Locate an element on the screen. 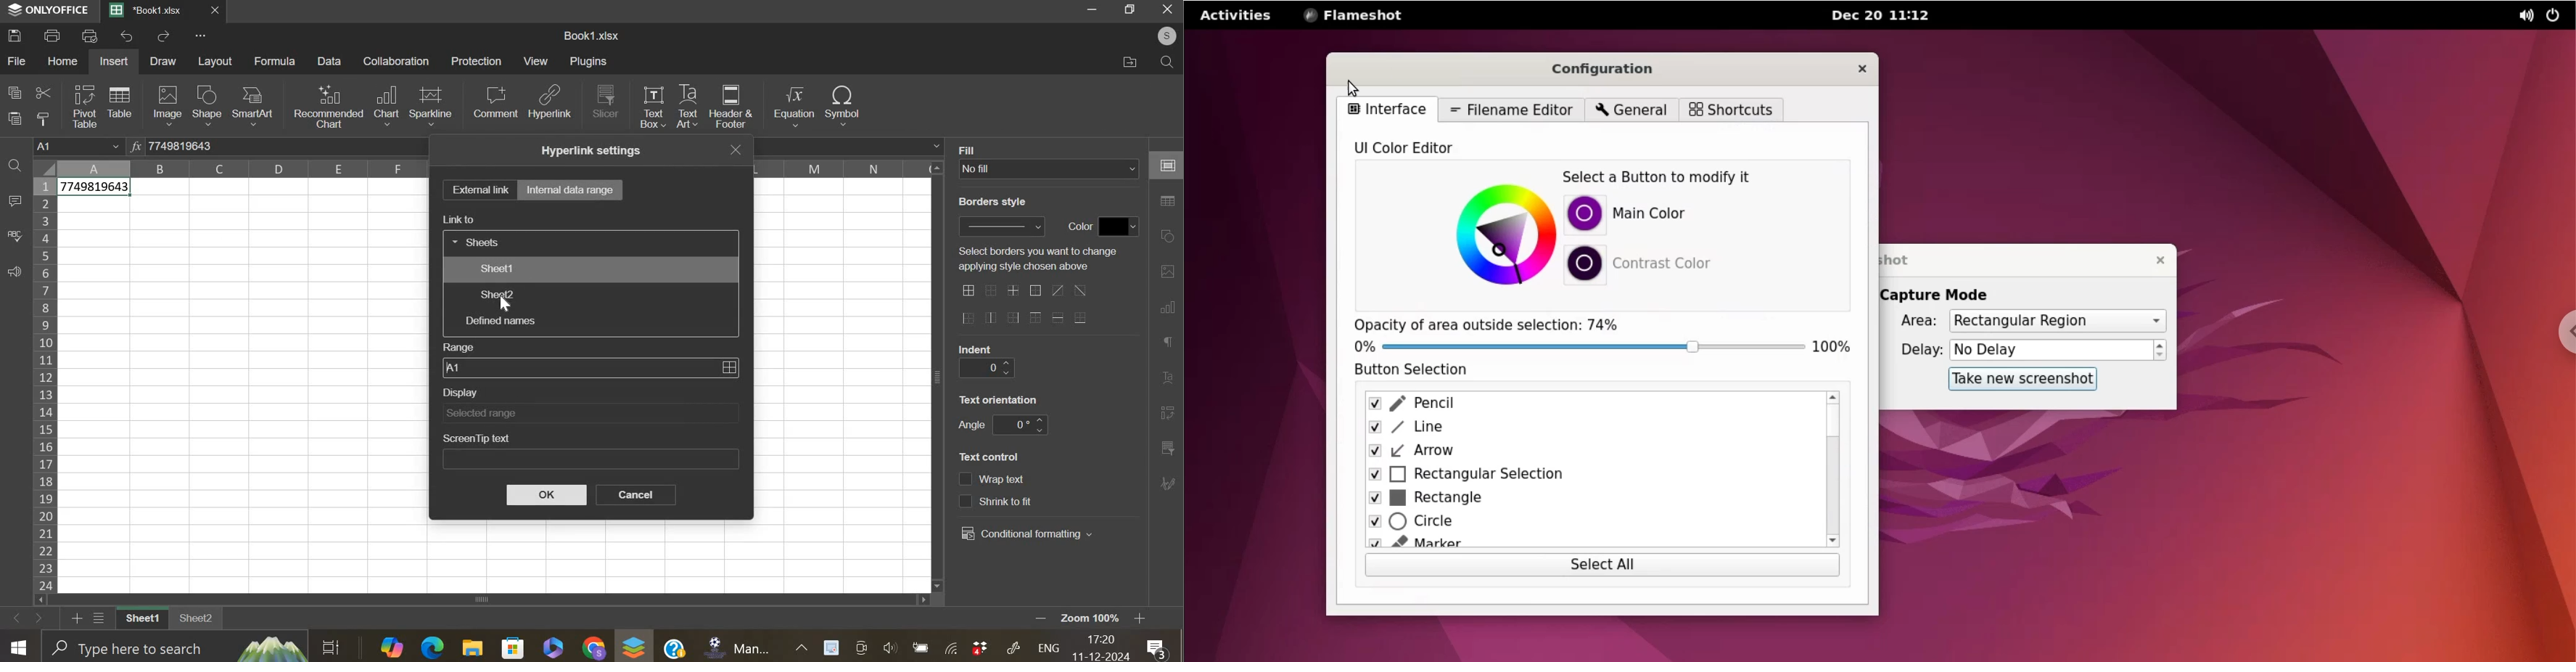 The image size is (2576, 672). color is located at coordinates (1119, 226).